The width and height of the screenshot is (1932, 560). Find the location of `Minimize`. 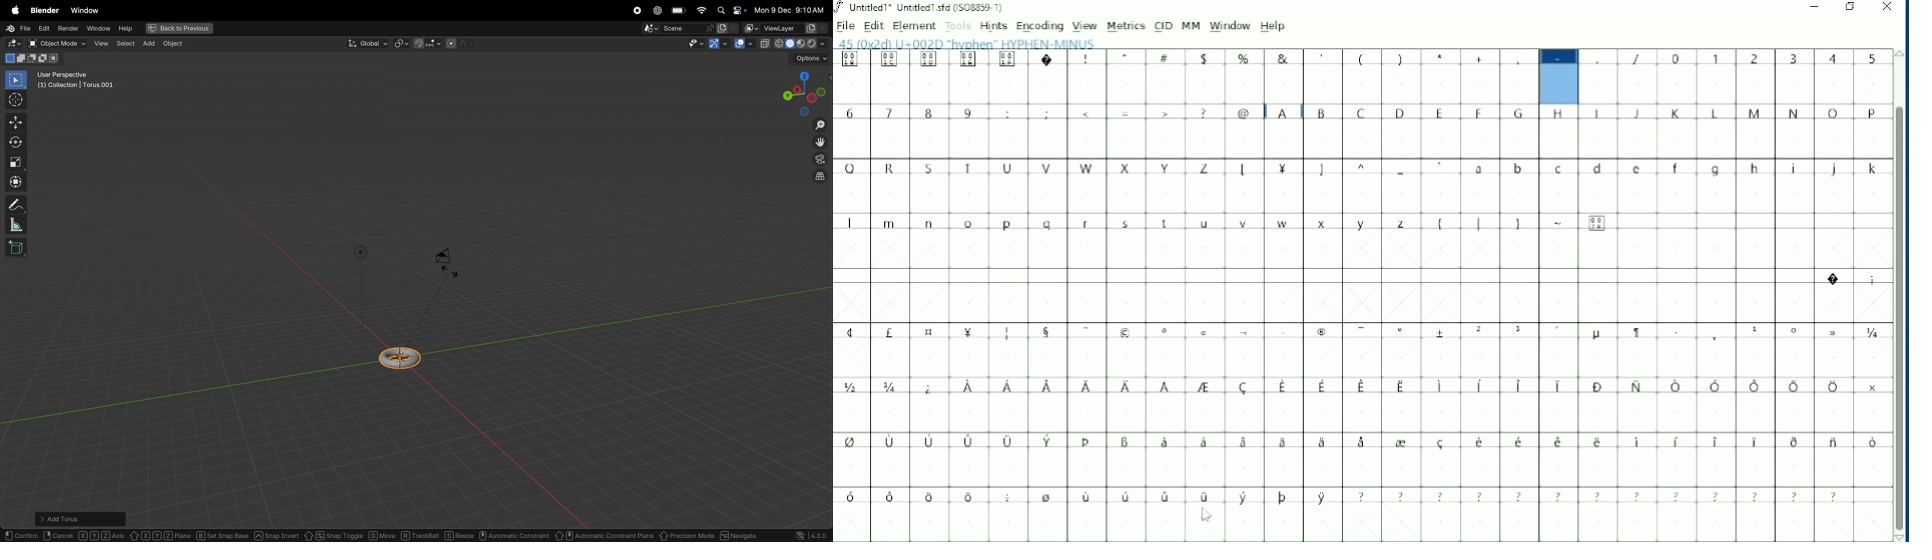

Minimize is located at coordinates (1816, 8).